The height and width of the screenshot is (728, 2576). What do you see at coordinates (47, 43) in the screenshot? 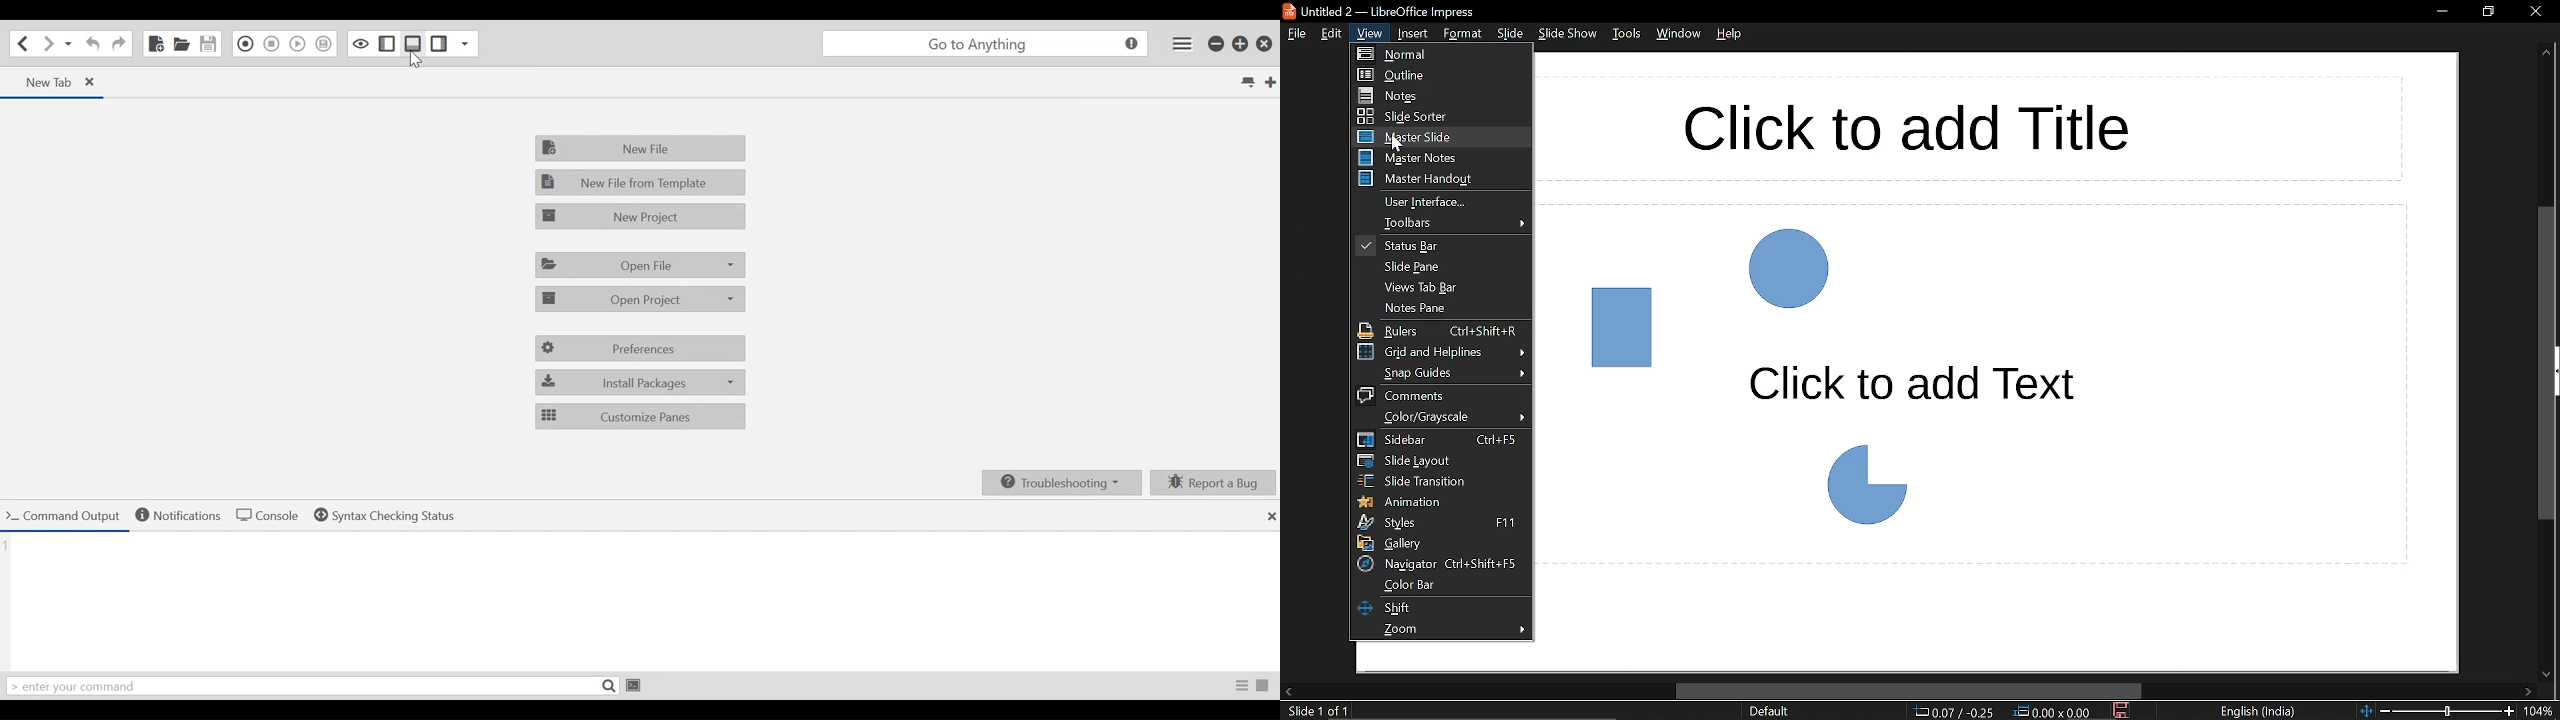
I see `Go forward one location` at bounding box center [47, 43].